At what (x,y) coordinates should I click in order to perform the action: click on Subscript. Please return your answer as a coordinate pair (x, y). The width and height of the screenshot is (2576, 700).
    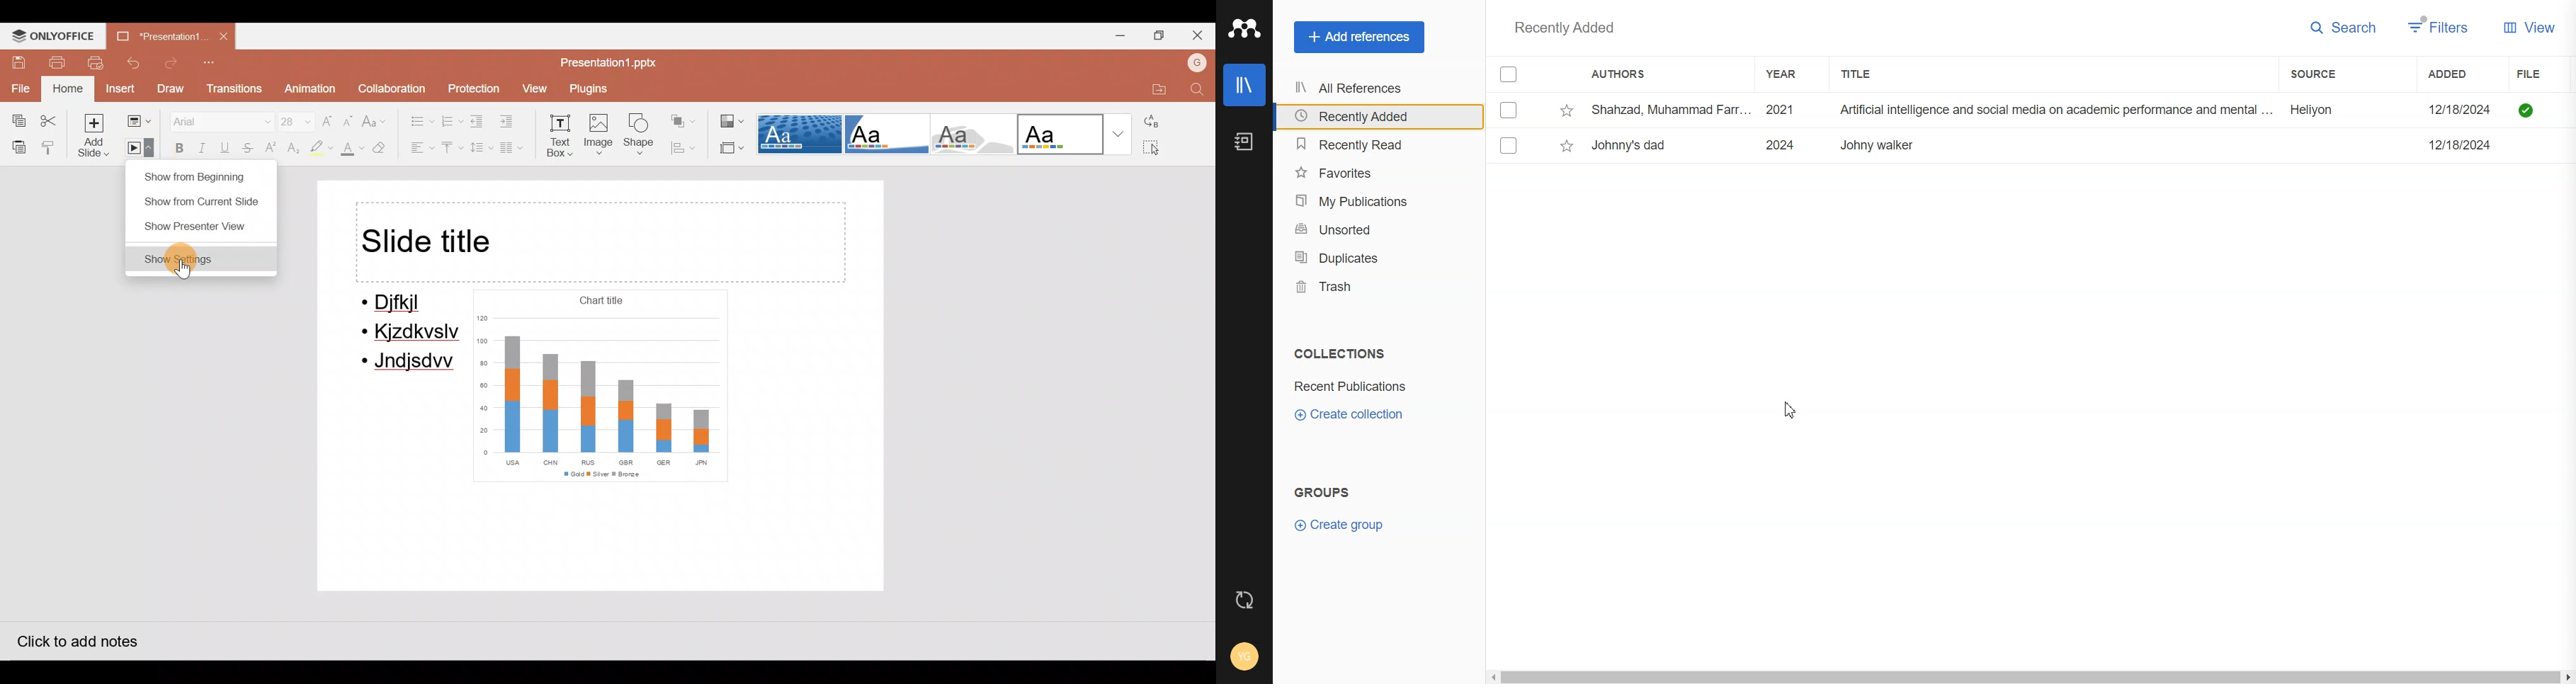
    Looking at the image, I should click on (291, 149).